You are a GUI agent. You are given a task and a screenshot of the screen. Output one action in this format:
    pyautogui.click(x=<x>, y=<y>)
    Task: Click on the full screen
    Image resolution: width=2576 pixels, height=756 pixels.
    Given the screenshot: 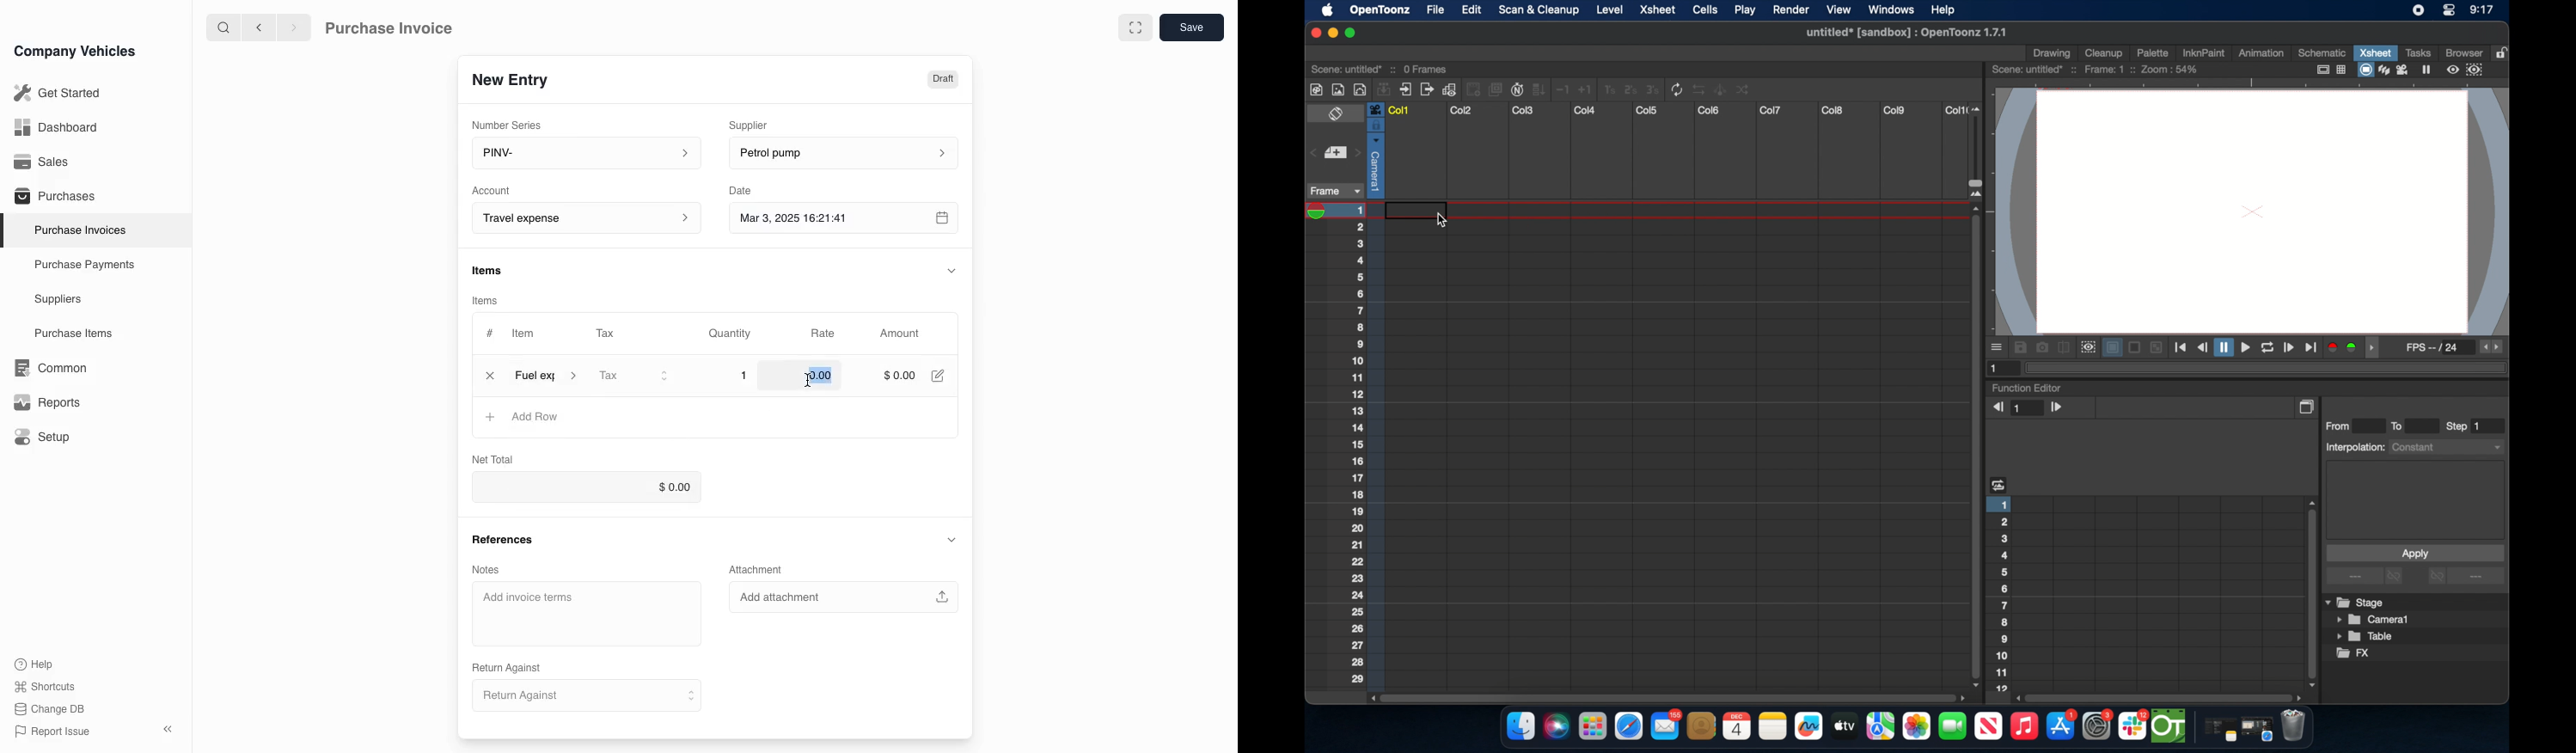 What is the action you would take?
    pyautogui.click(x=1135, y=28)
    